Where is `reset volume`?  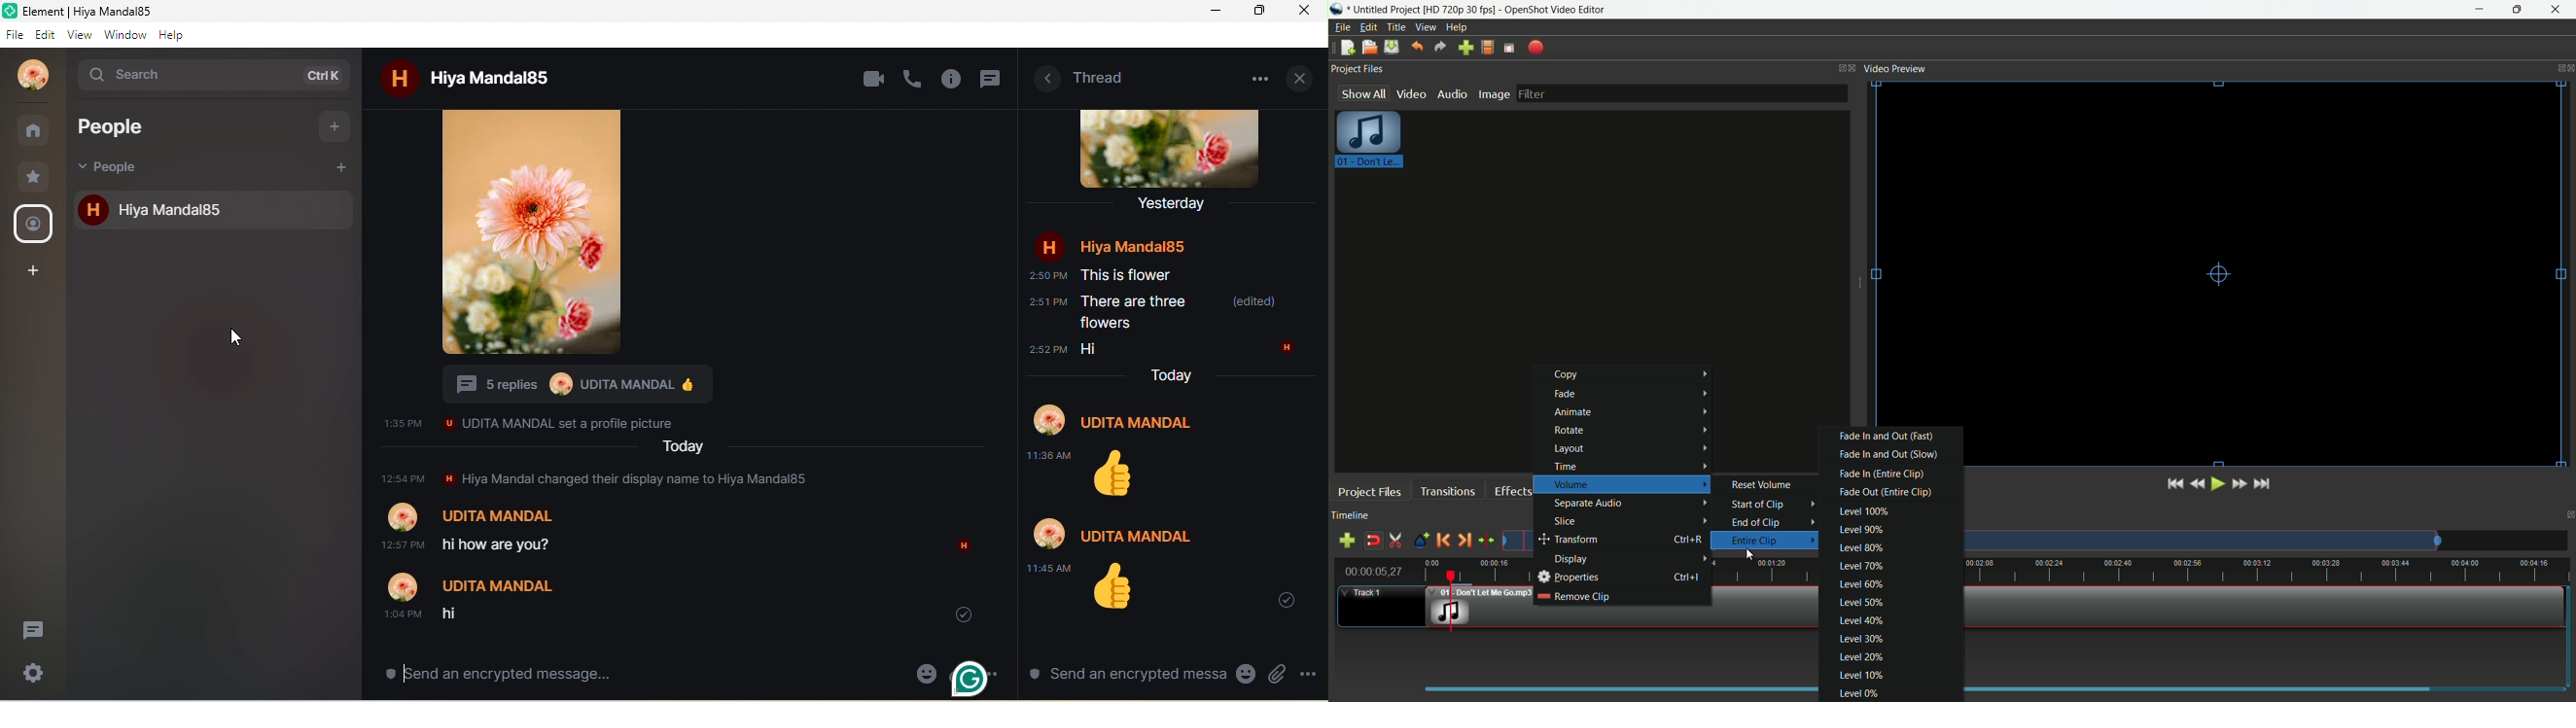 reset volume is located at coordinates (1763, 484).